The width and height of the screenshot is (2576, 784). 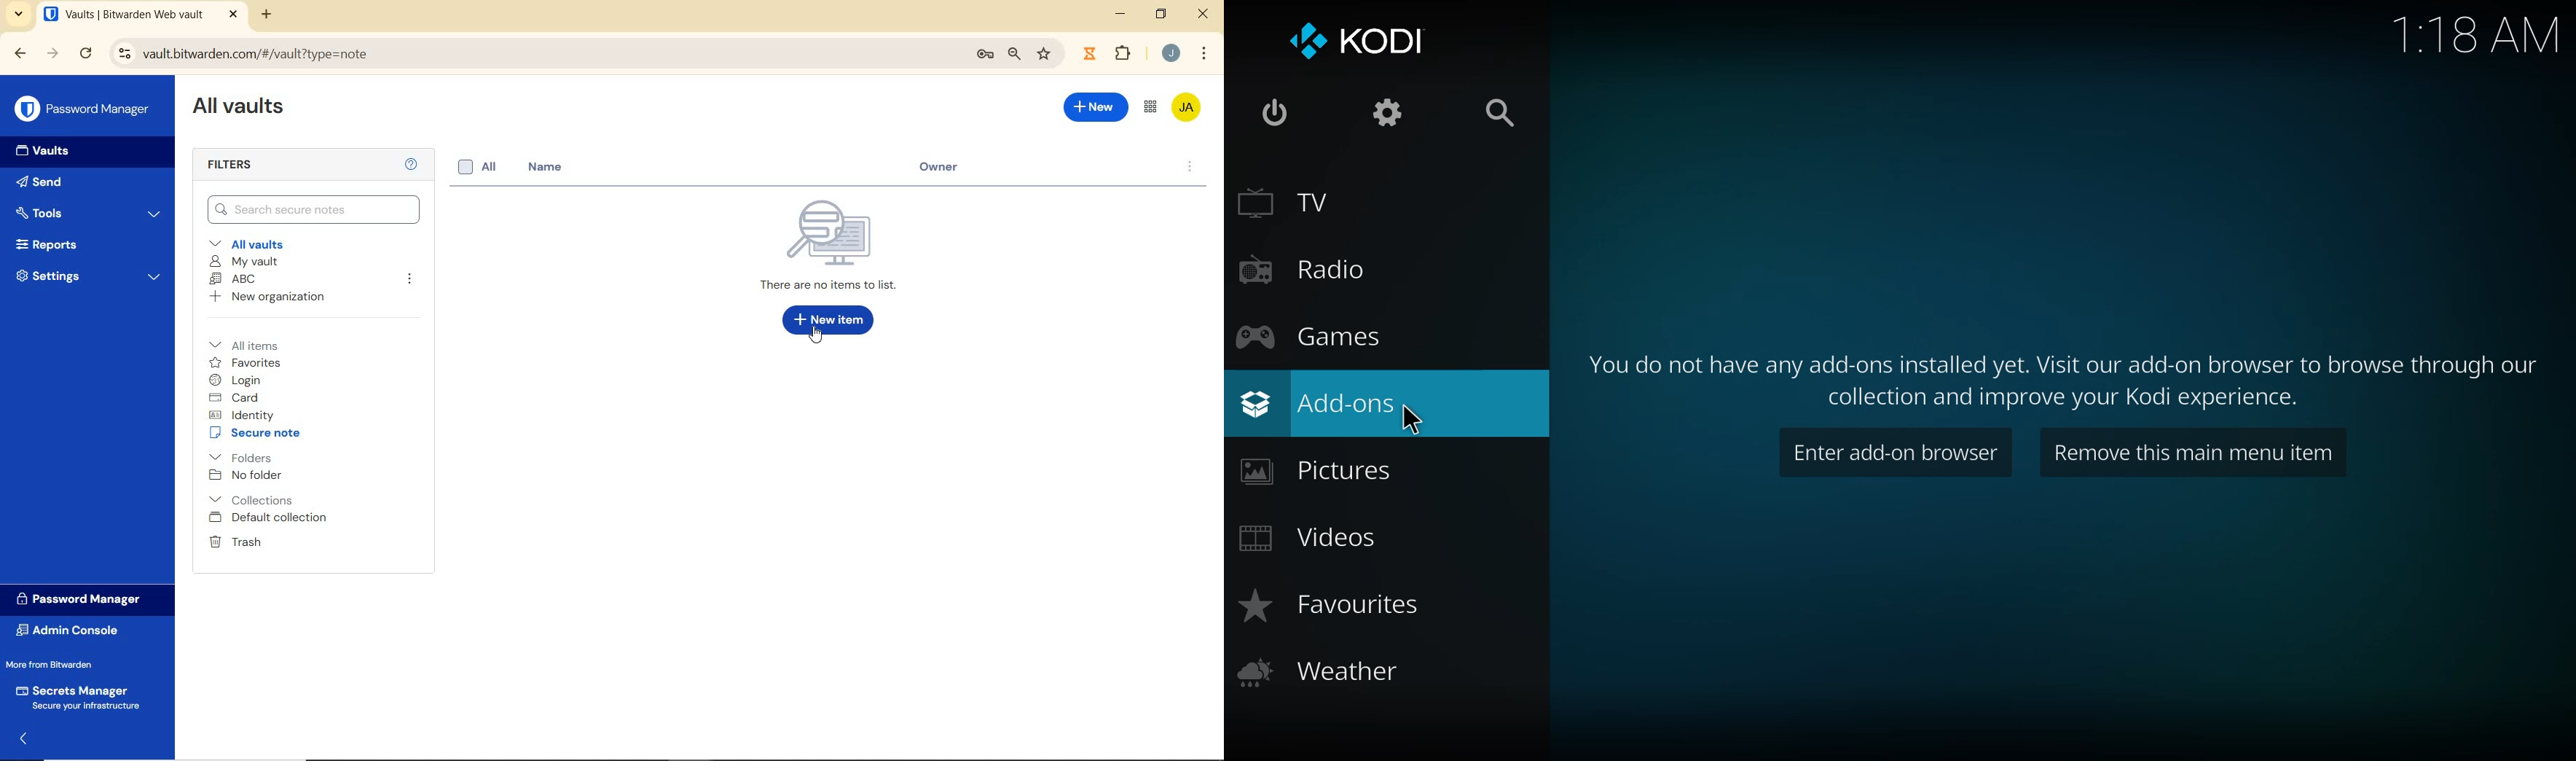 What do you see at coordinates (1322, 672) in the screenshot?
I see `weather` at bounding box center [1322, 672].